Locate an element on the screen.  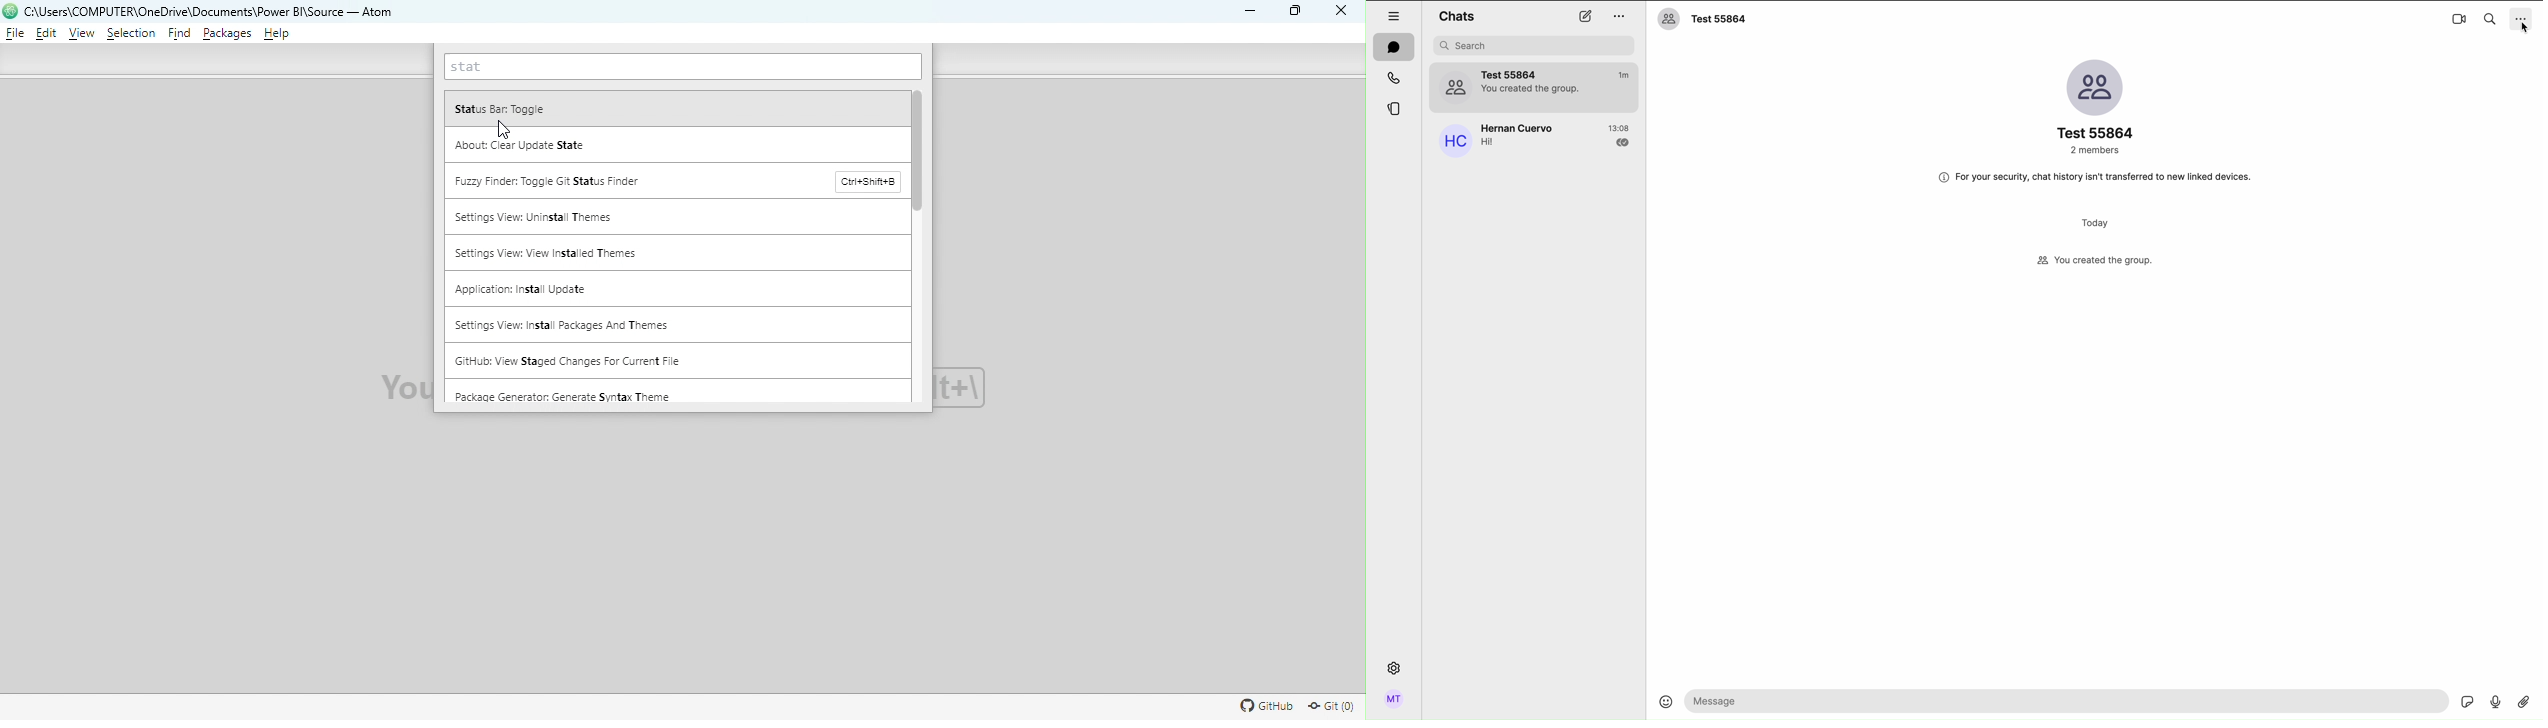
search bar is located at coordinates (1536, 45).